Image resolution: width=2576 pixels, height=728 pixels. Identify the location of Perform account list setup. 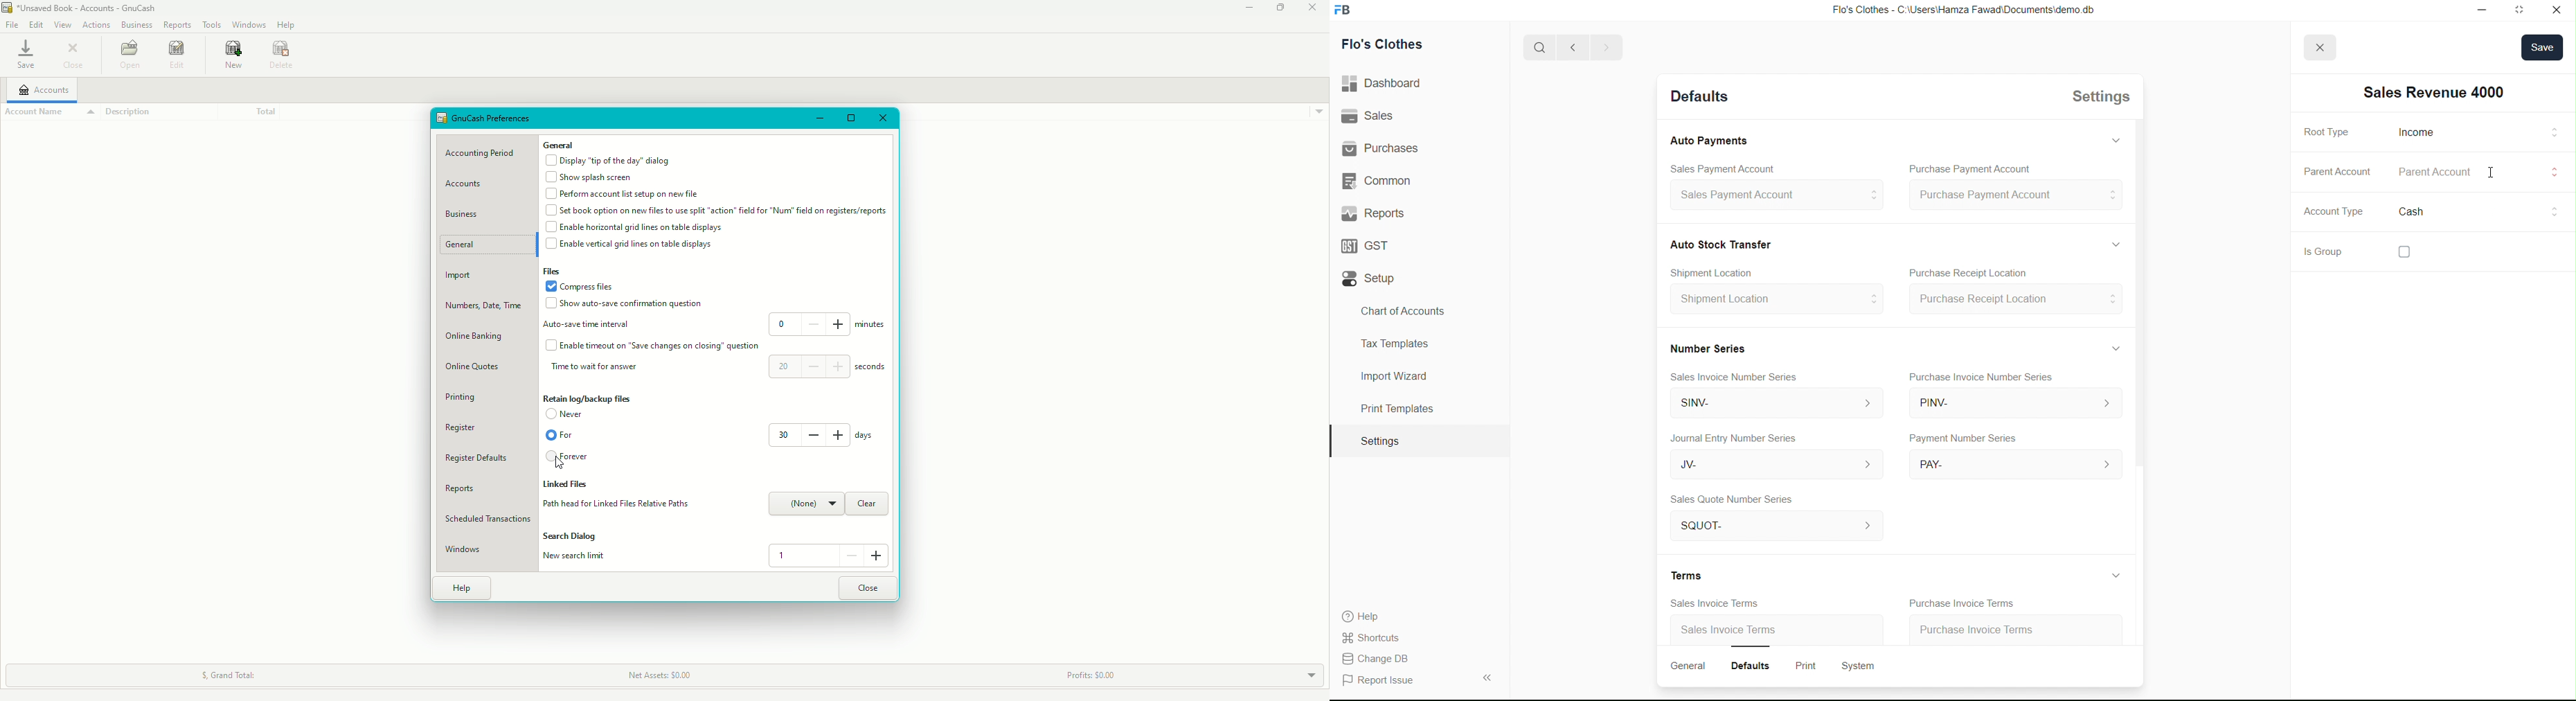
(623, 195).